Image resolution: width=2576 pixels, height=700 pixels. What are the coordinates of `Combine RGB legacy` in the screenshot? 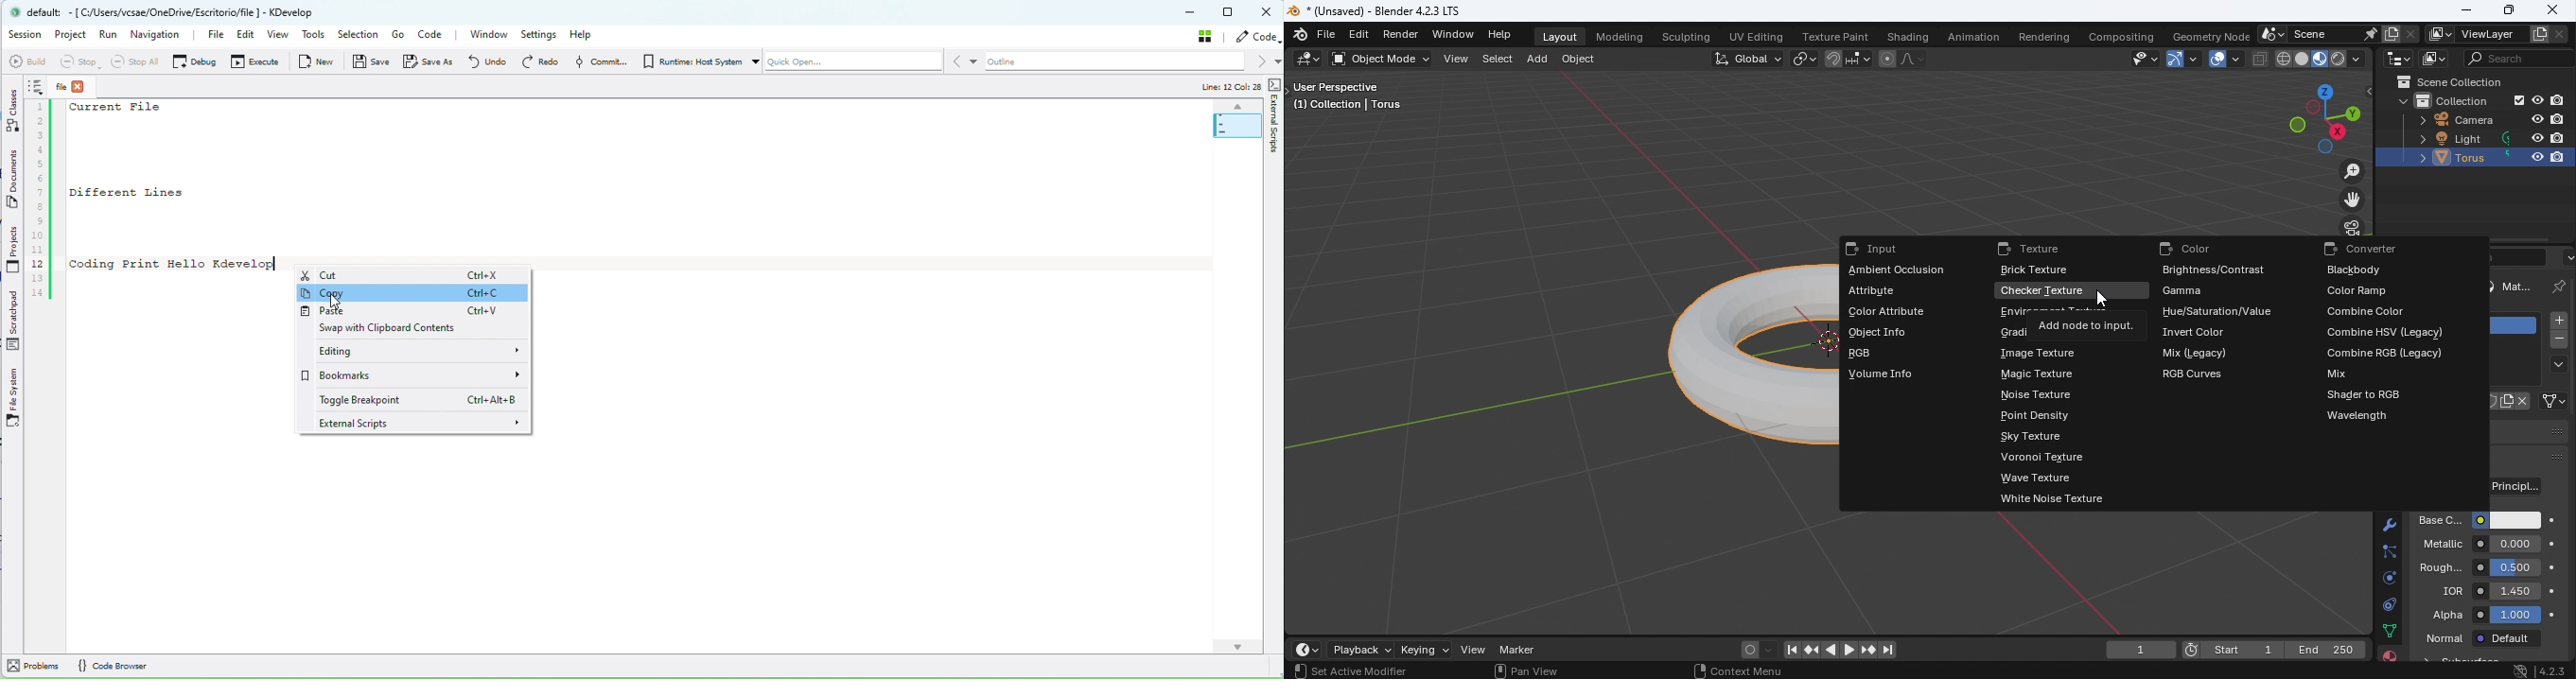 It's located at (2383, 353).